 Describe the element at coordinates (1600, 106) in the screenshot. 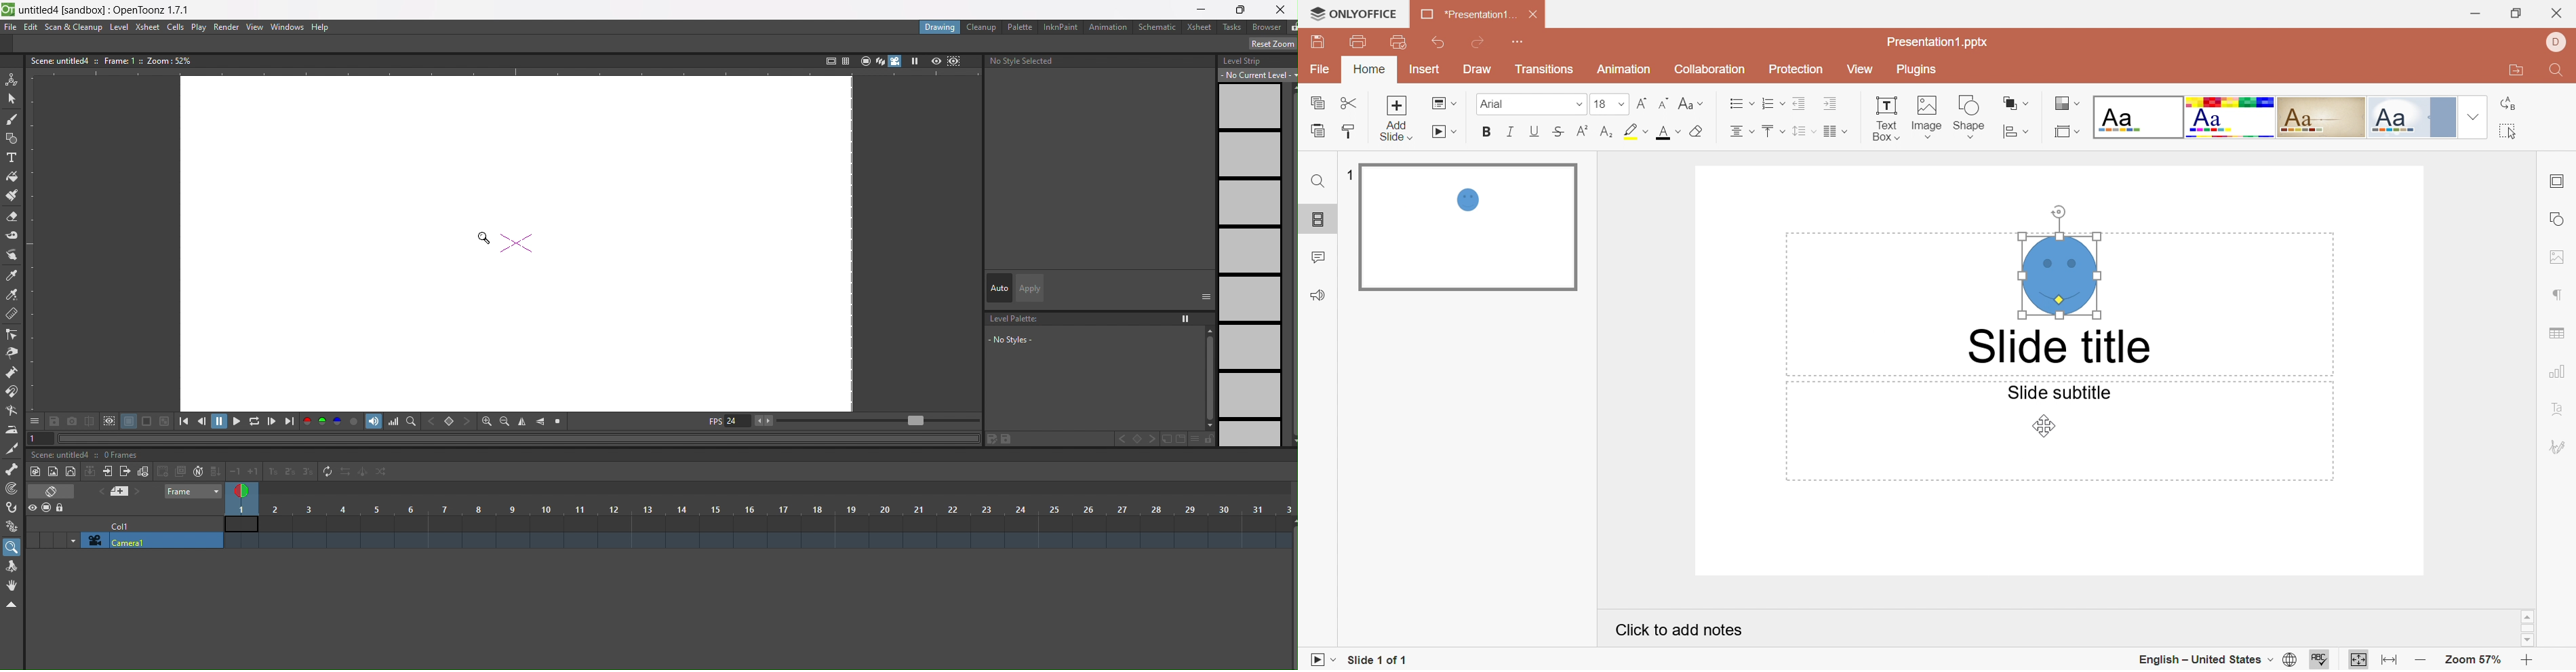

I see `font size 18` at that location.